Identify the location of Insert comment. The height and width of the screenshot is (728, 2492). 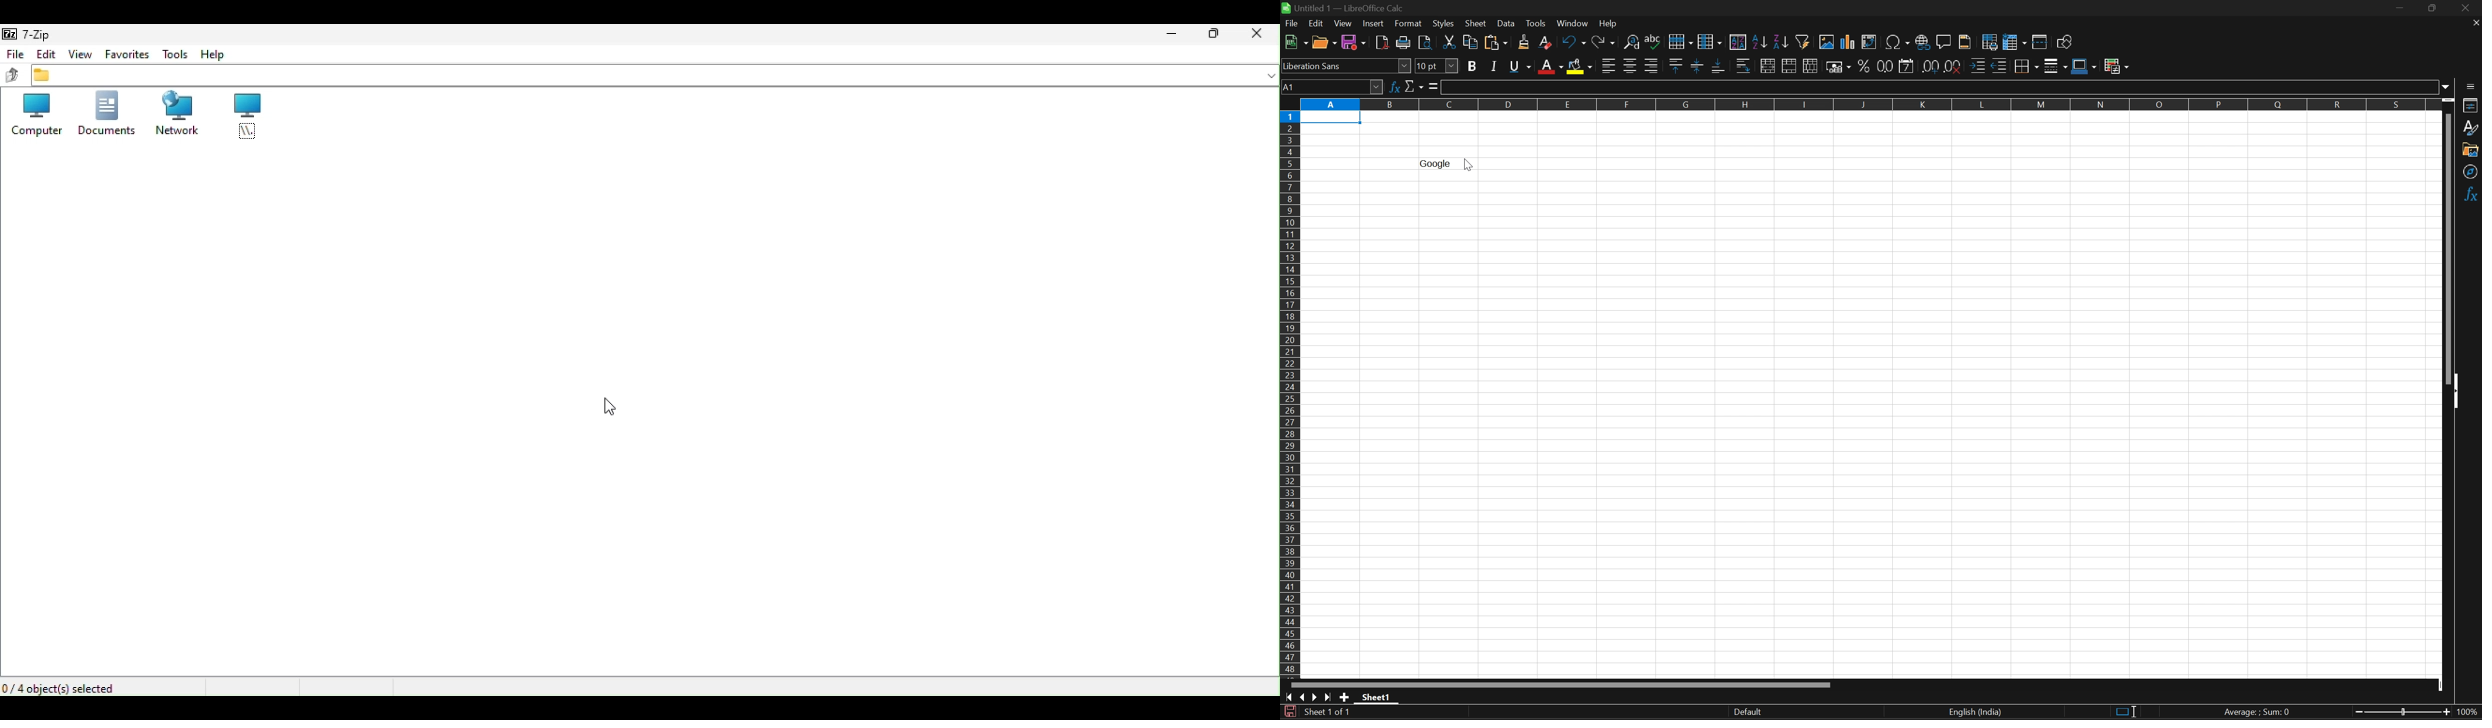
(1945, 42).